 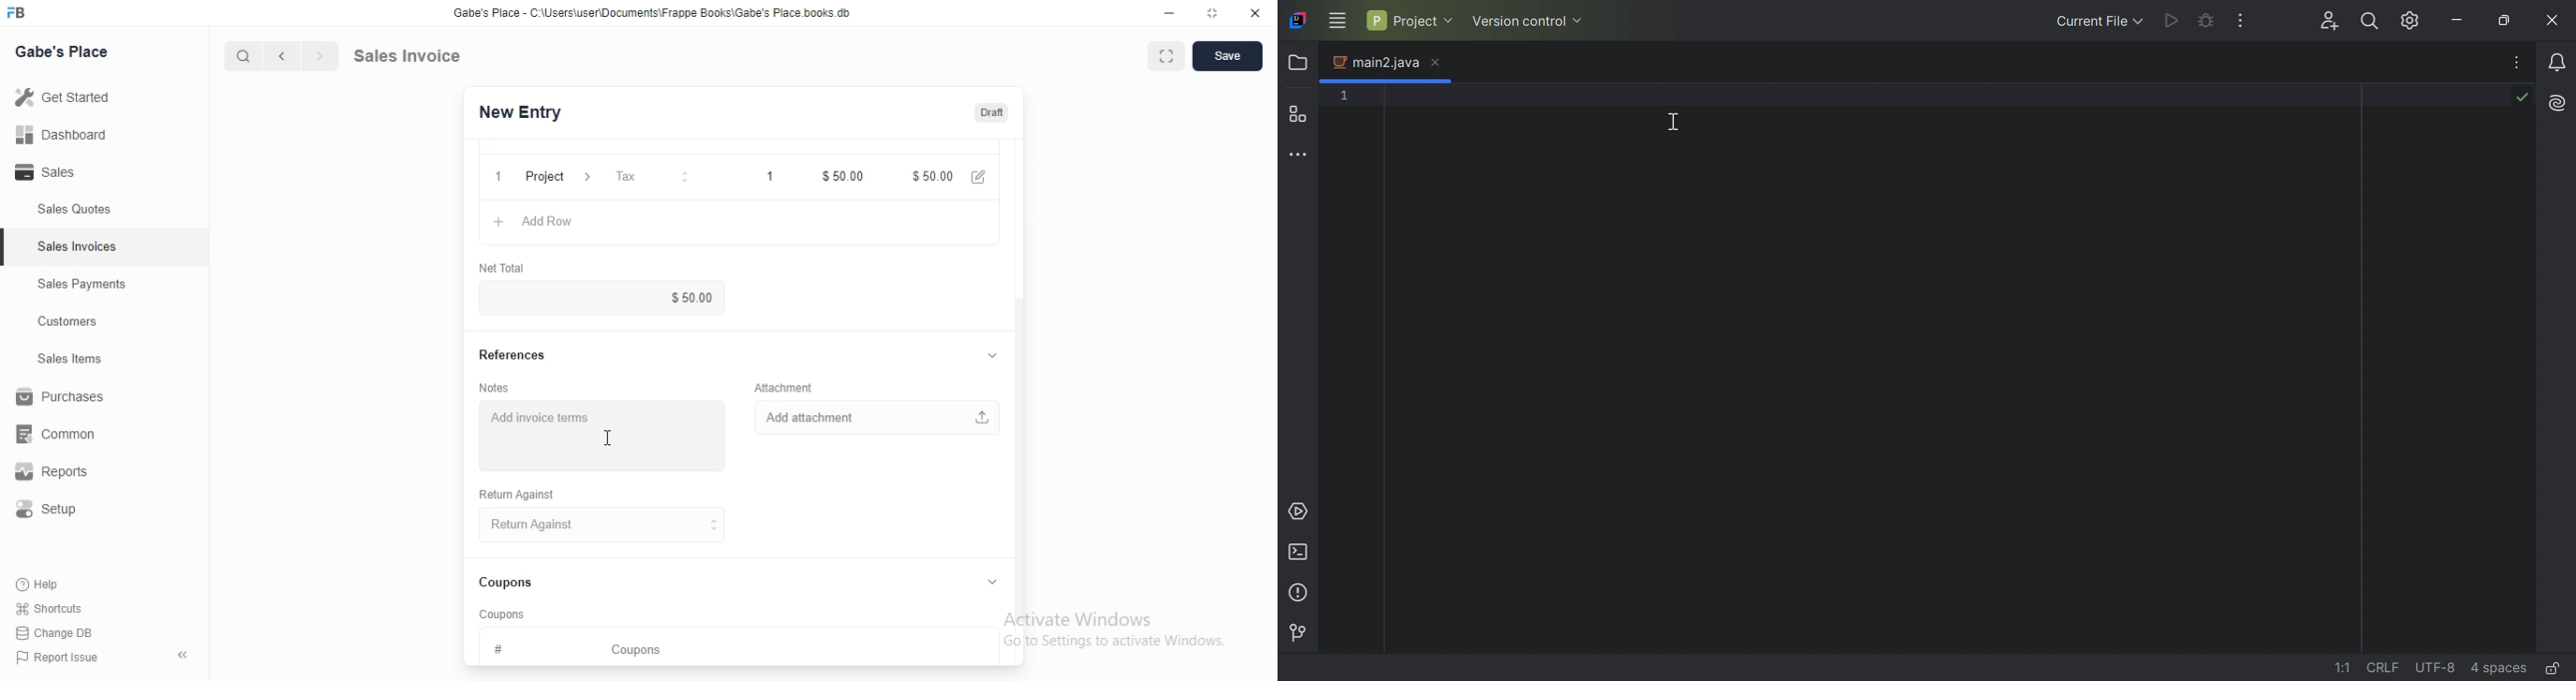 I want to click on Return Against, so click(x=605, y=525).